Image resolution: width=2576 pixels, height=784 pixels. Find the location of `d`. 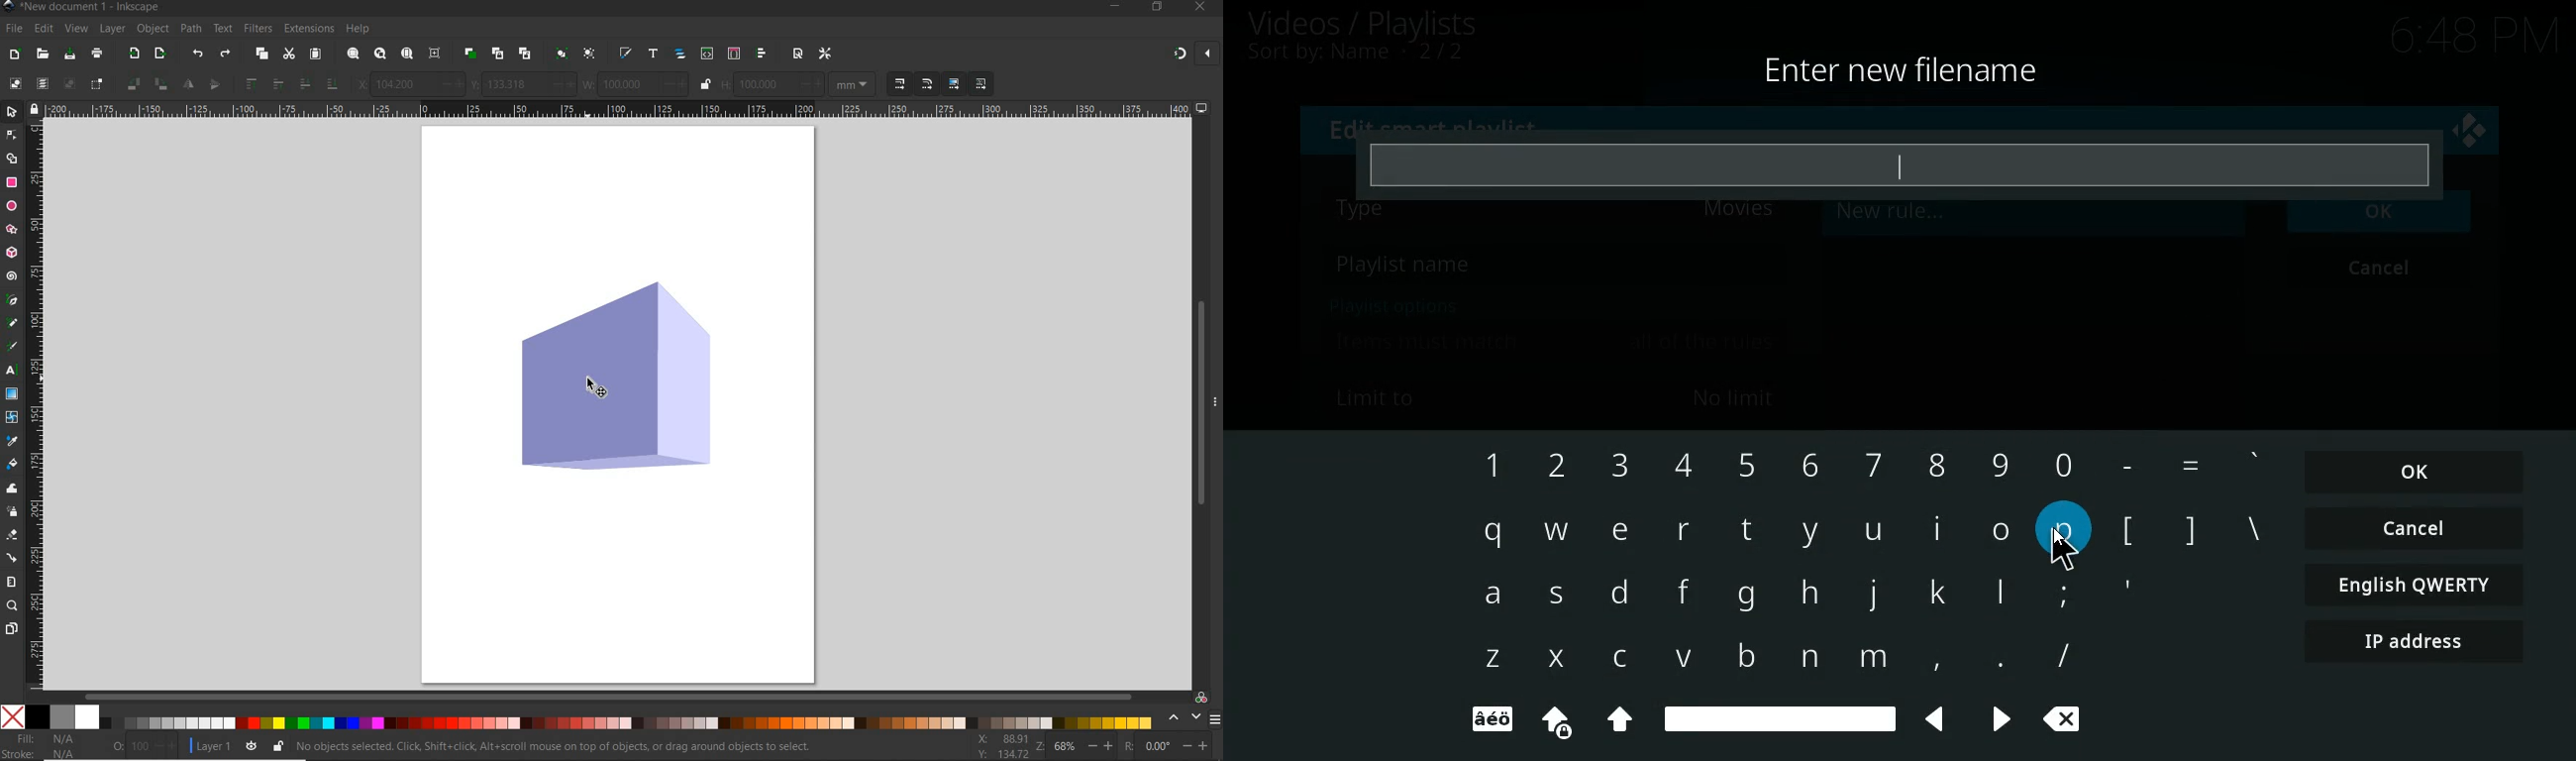

d is located at coordinates (1620, 595).